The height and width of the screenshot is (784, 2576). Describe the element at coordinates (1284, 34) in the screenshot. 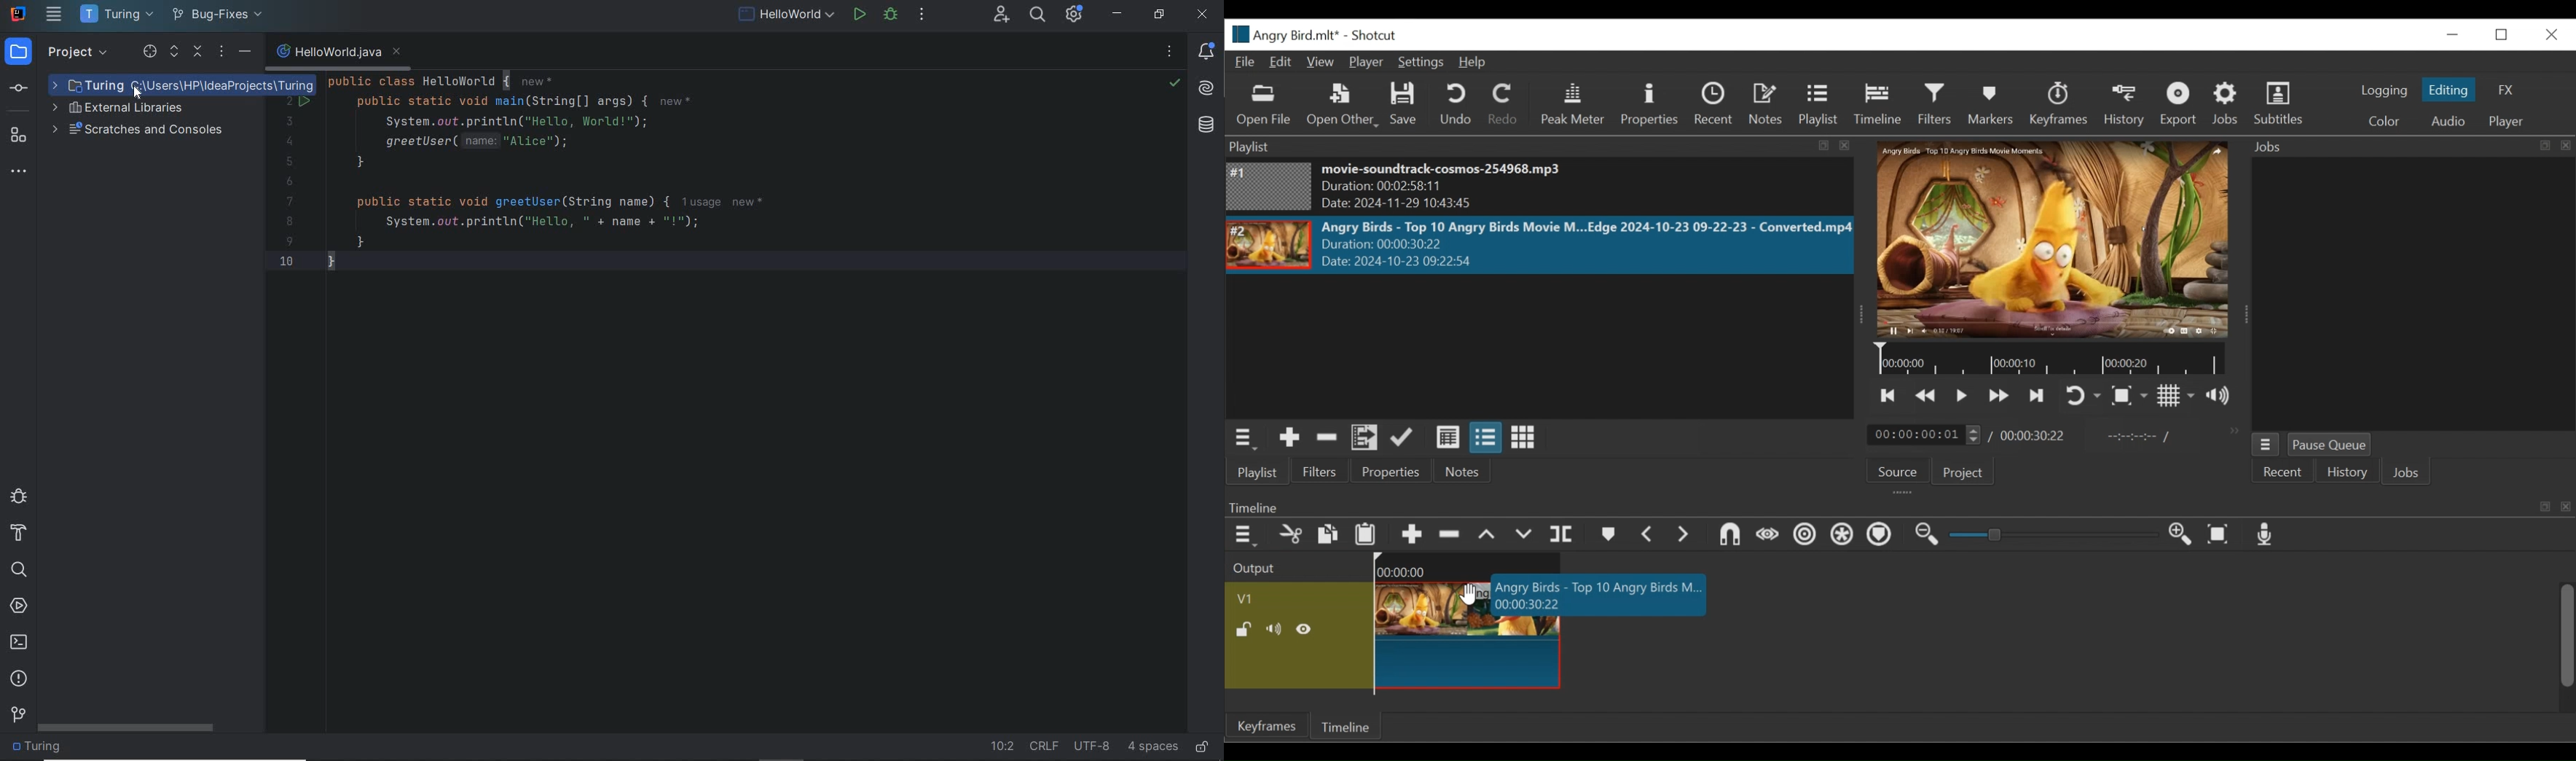

I see `File Name` at that location.